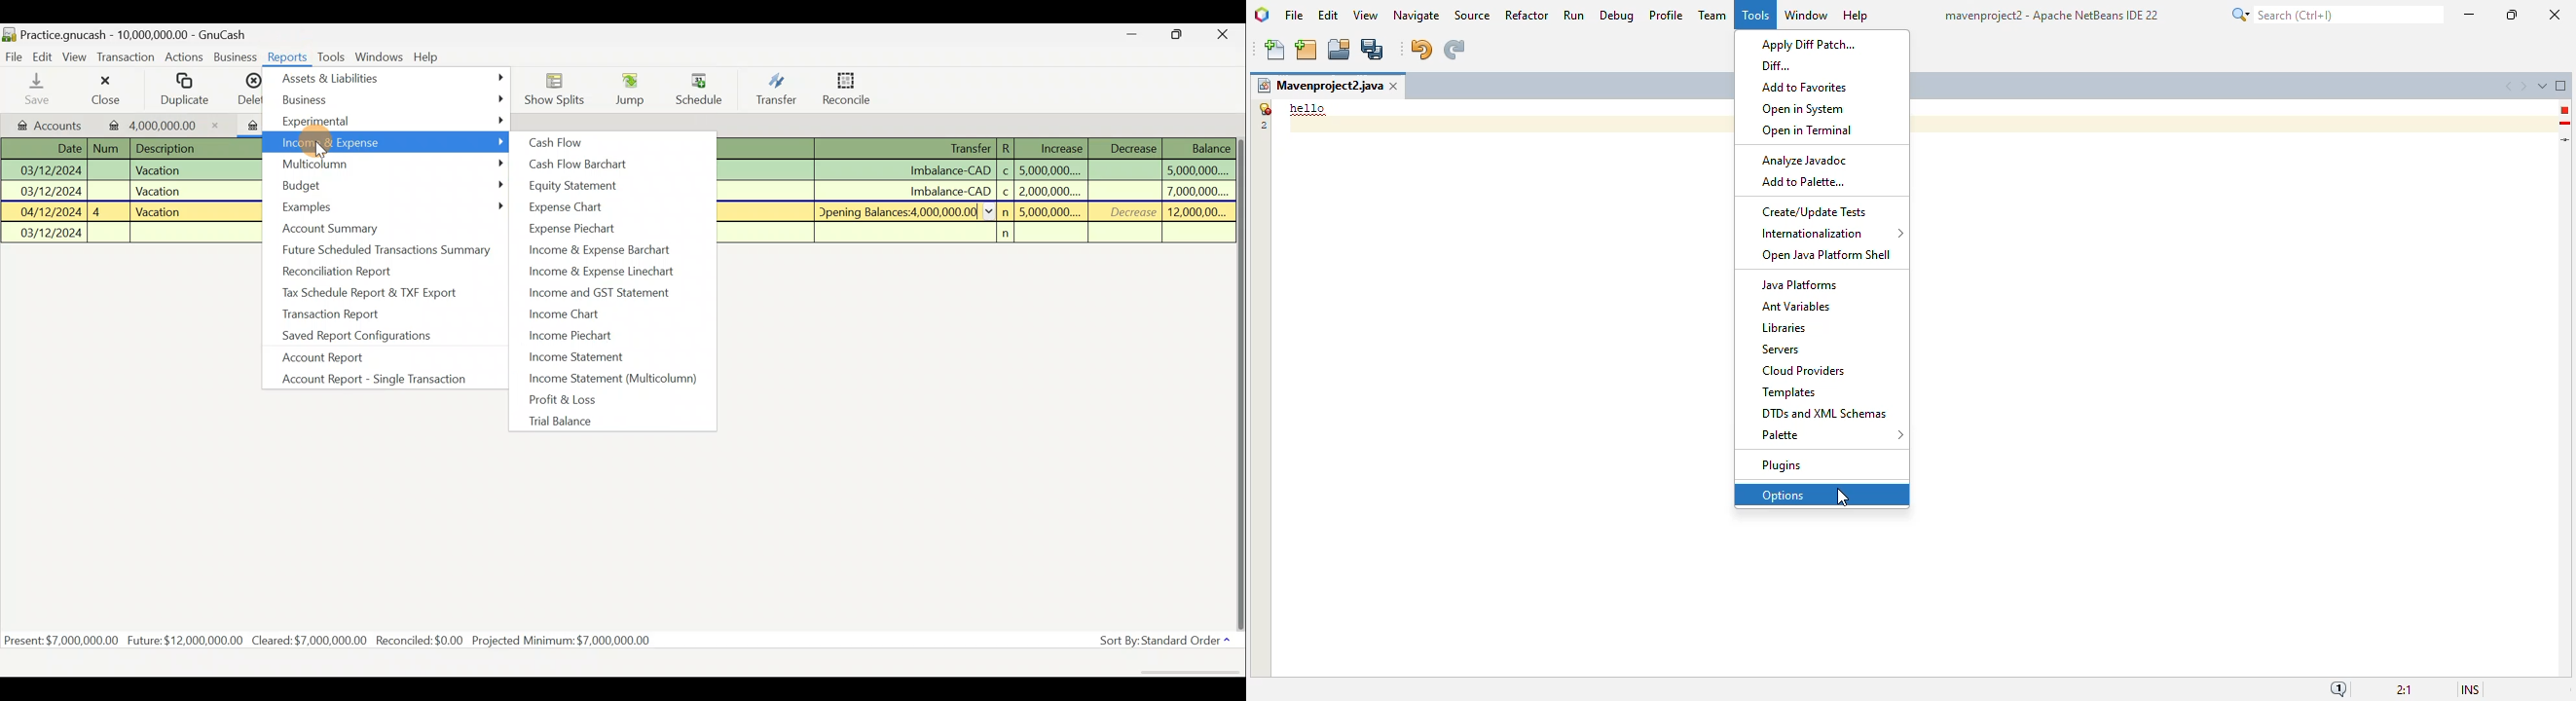 The image size is (2576, 728). I want to click on Account report, so click(326, 358).